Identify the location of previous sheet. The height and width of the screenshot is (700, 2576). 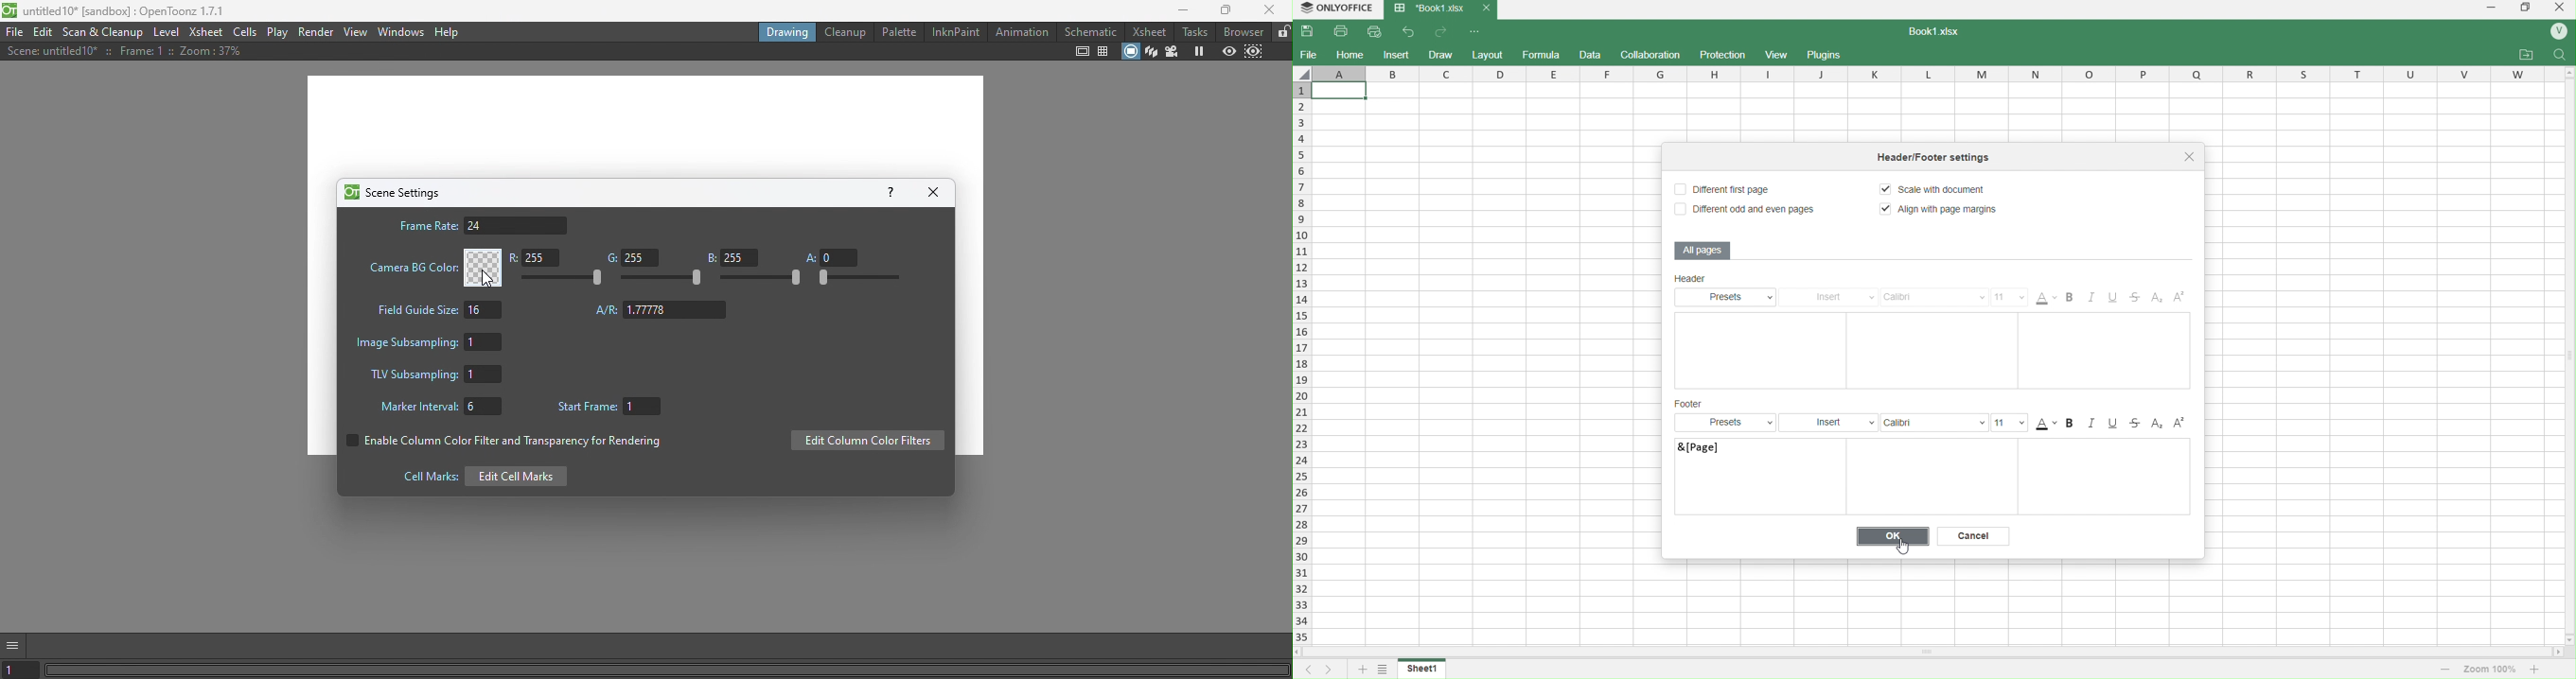
(1303, 670).